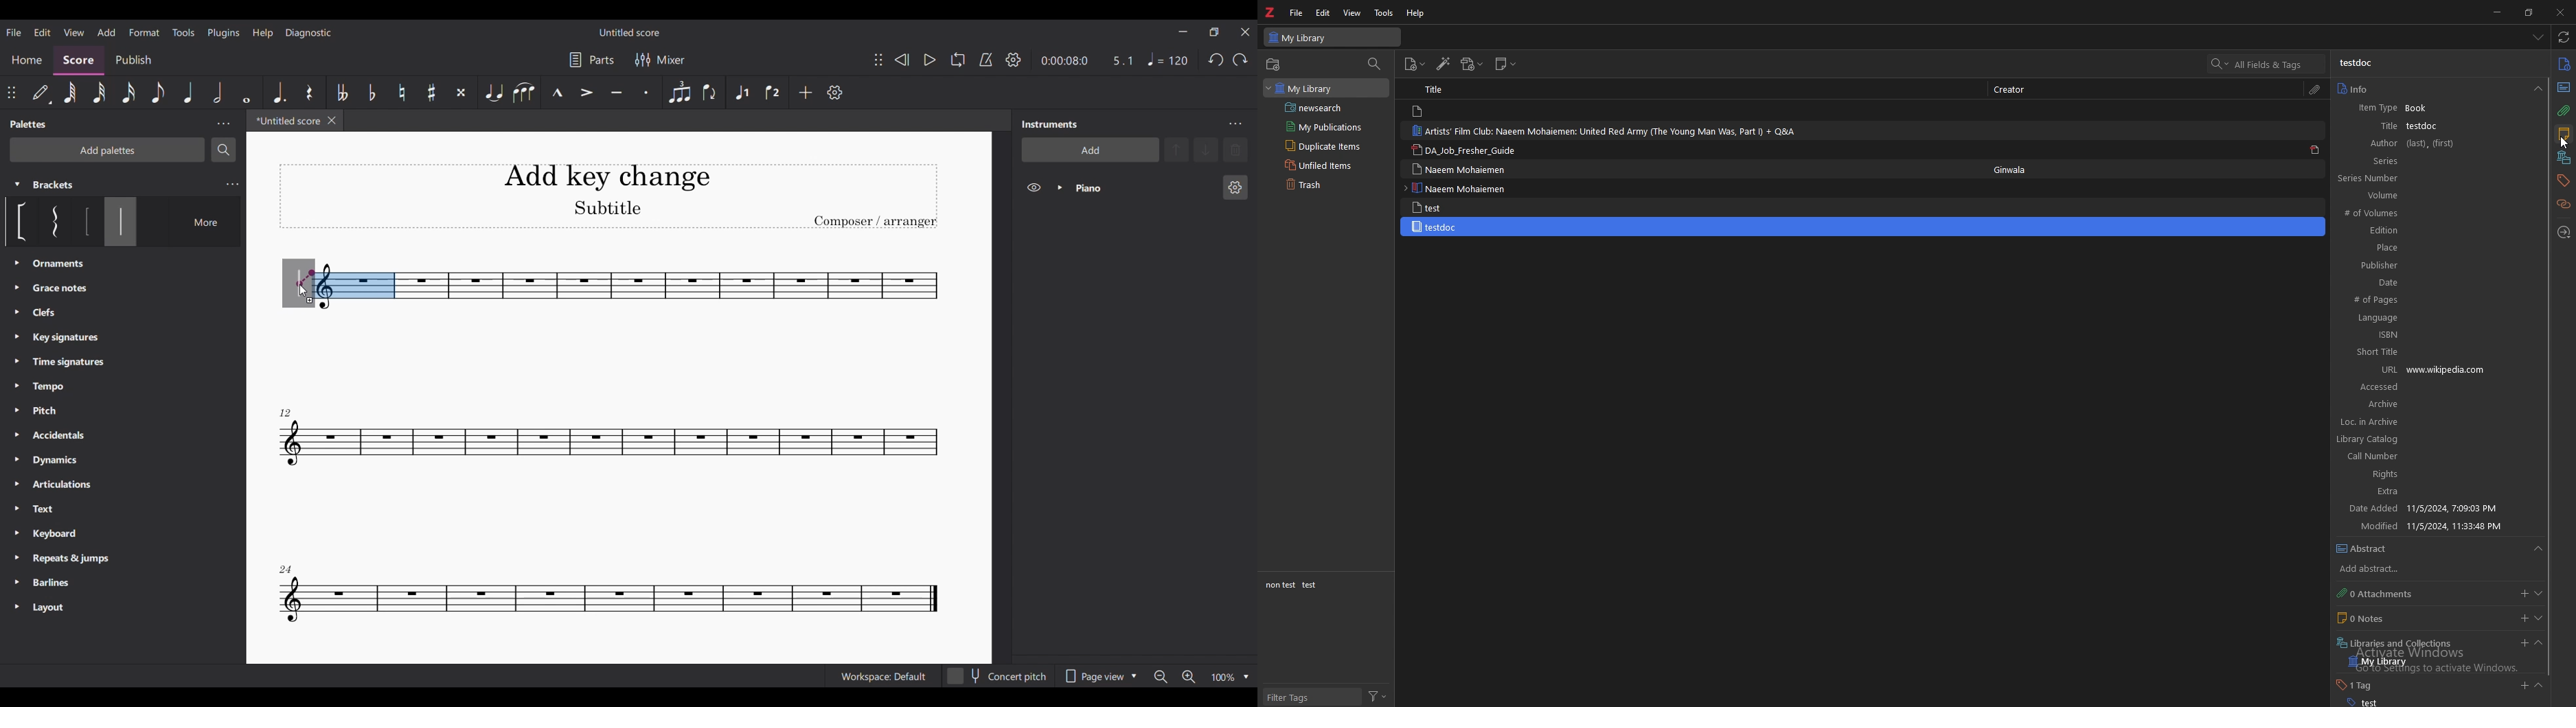 The height and width of the screenshot is (728, 2576). Describe the element at coordinates (660, 60) in the screenshot. I see `Mixer` at that location.